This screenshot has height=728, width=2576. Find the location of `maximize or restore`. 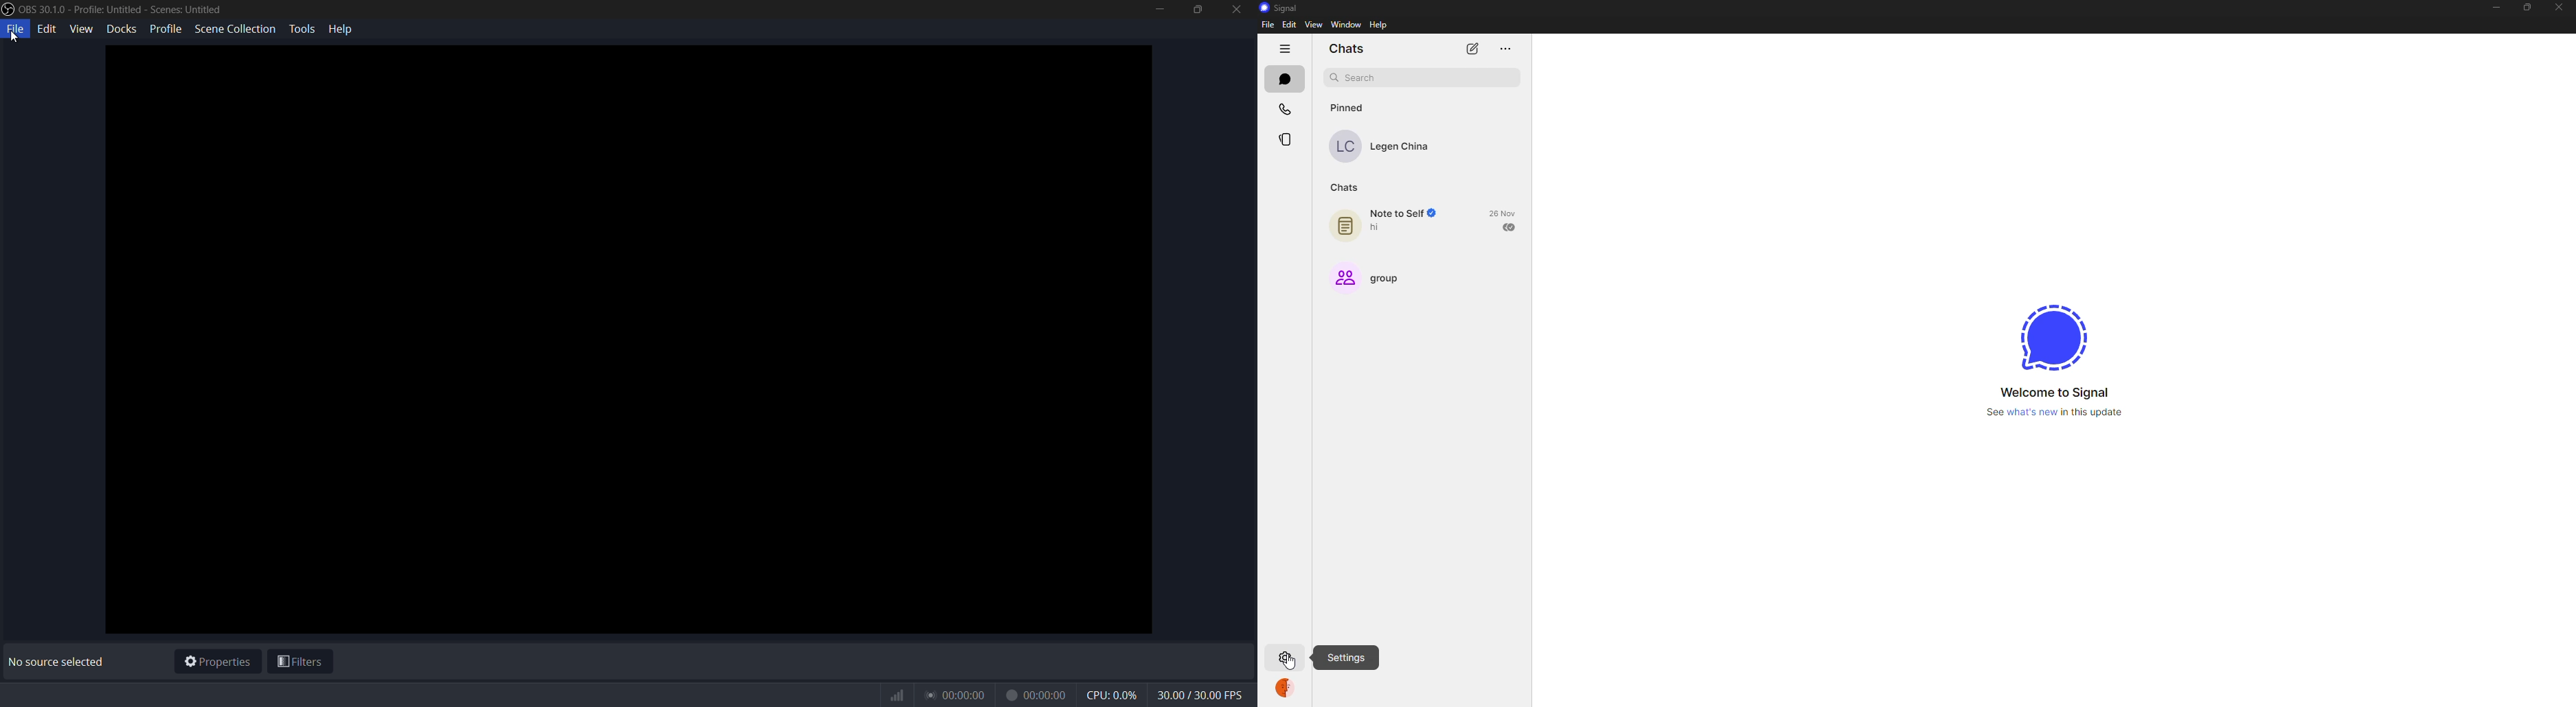

maximize or restore is located at coordinates (1196, 9).